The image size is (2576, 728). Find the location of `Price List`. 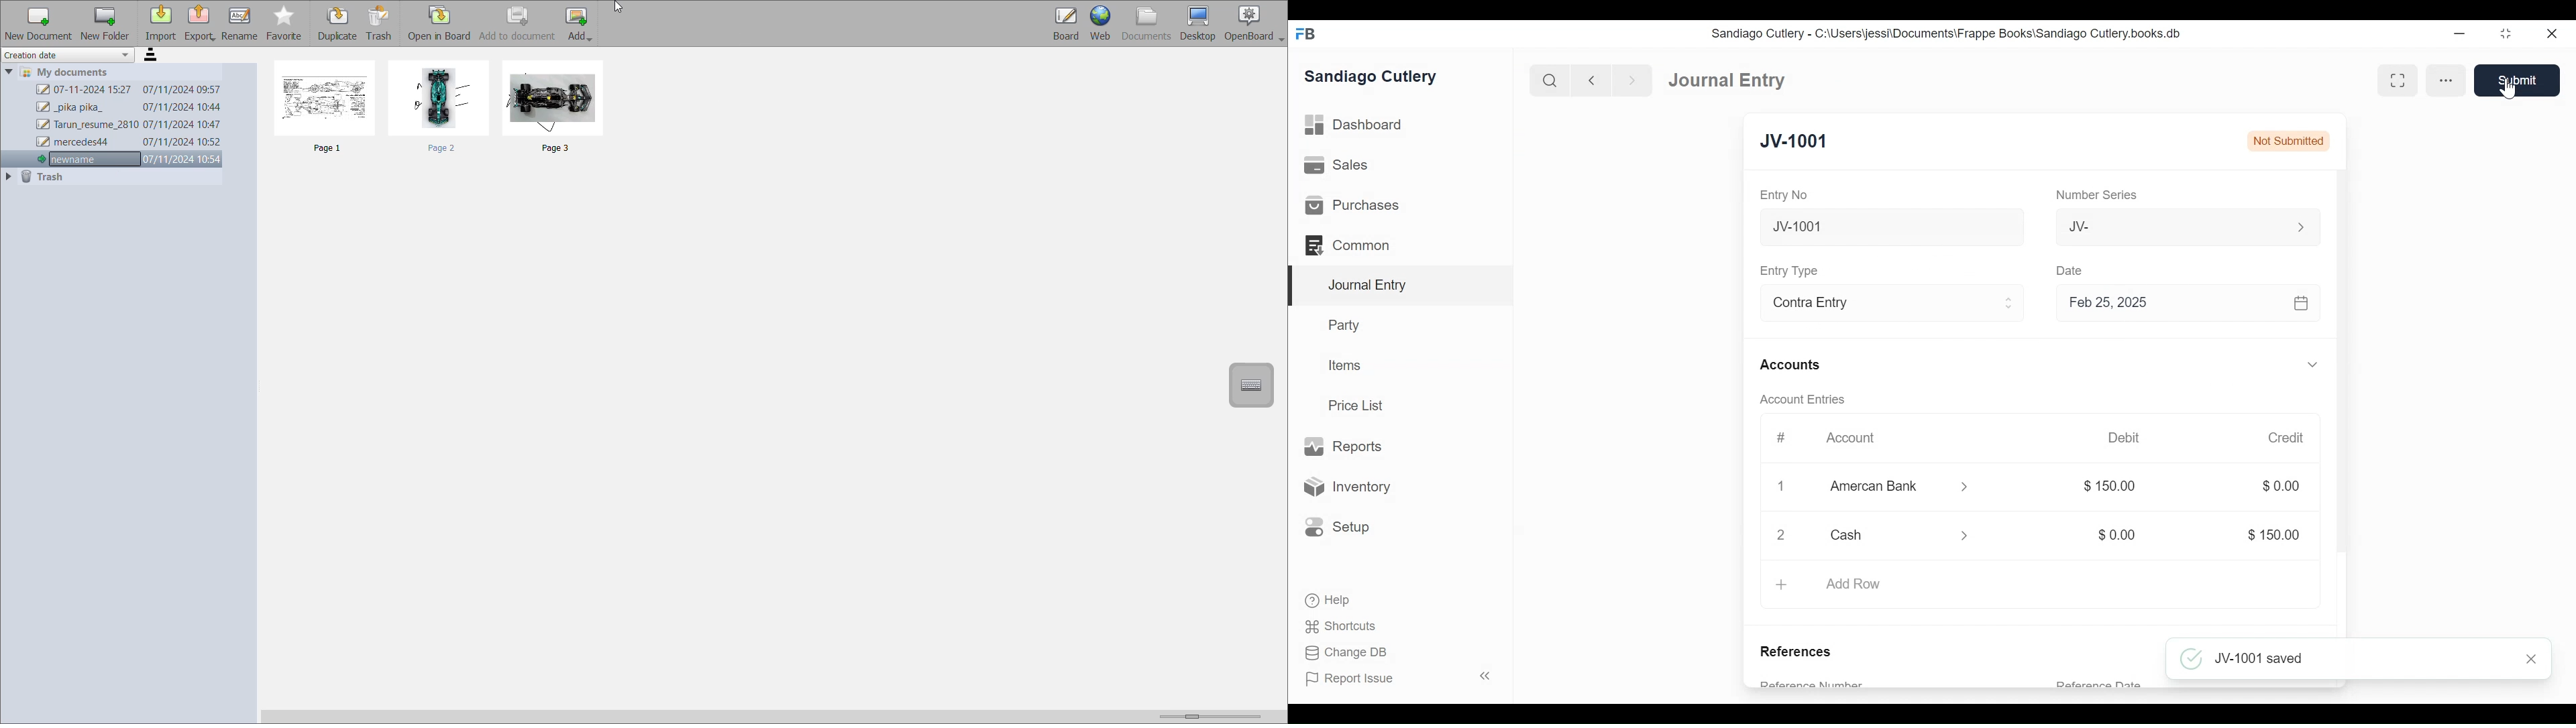

Price List is located at coordinates (1360, 406).